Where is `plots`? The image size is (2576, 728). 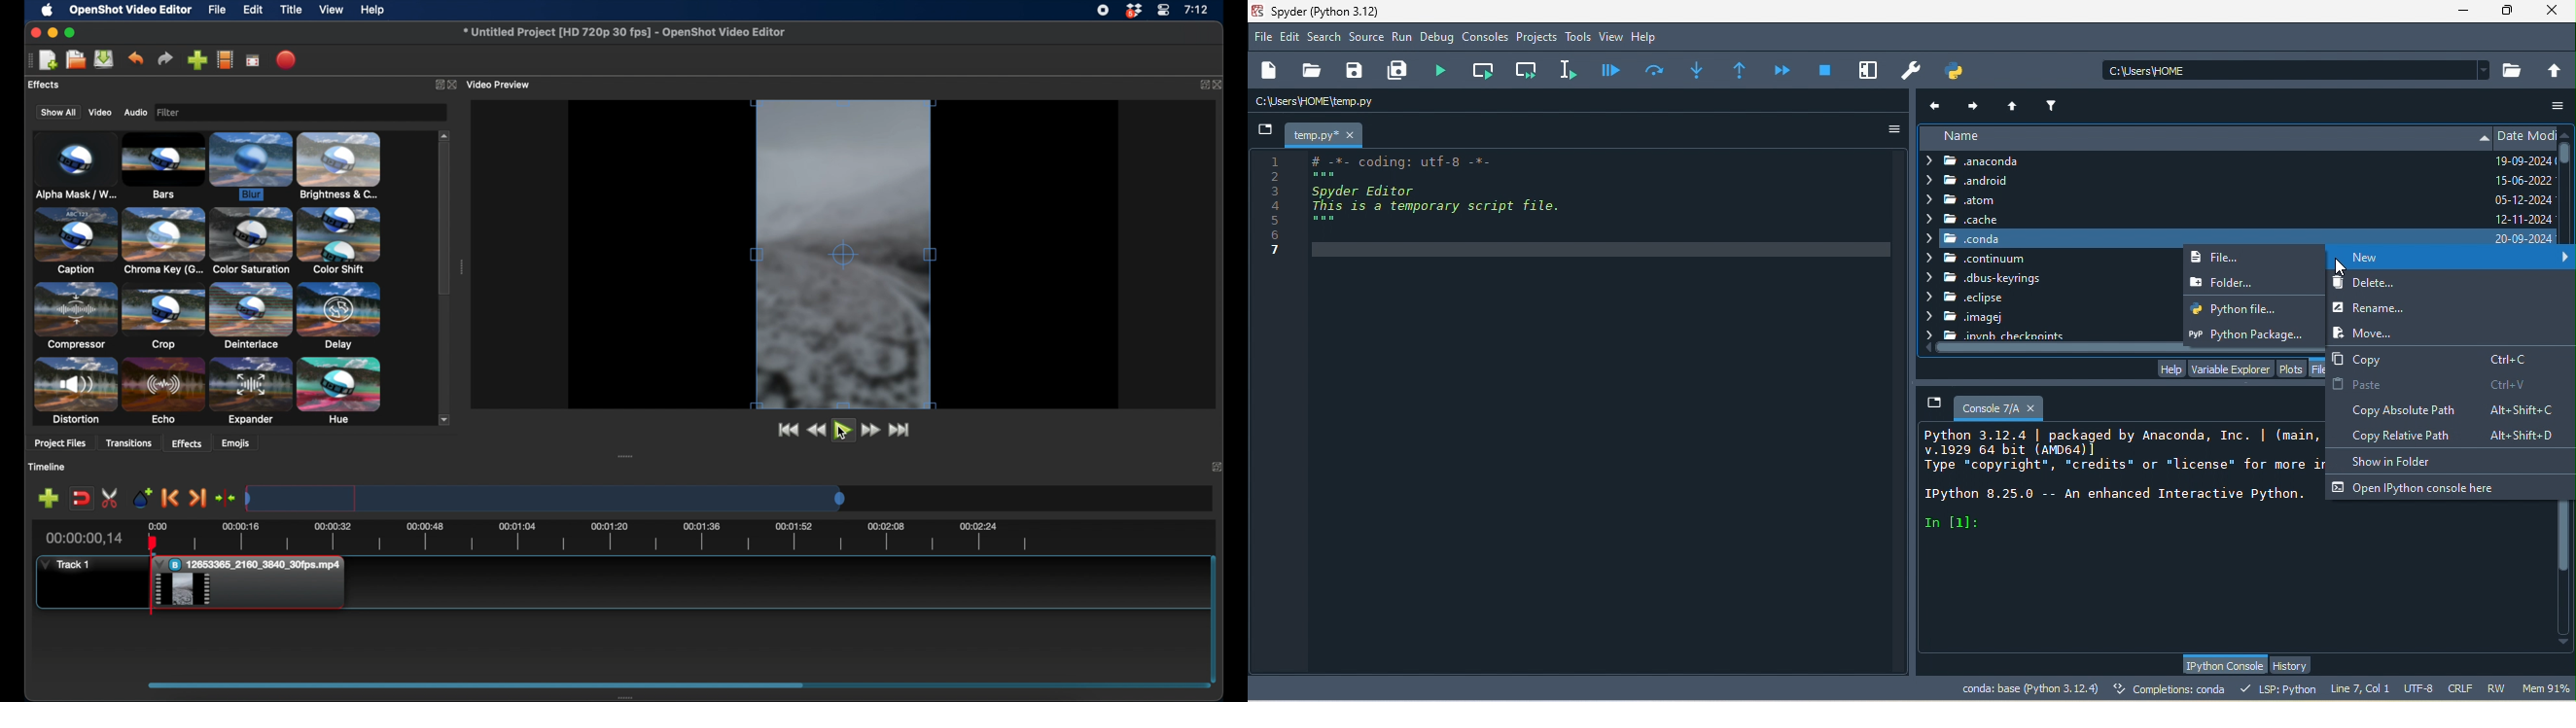 plots is located at coordinates (2292, 368).